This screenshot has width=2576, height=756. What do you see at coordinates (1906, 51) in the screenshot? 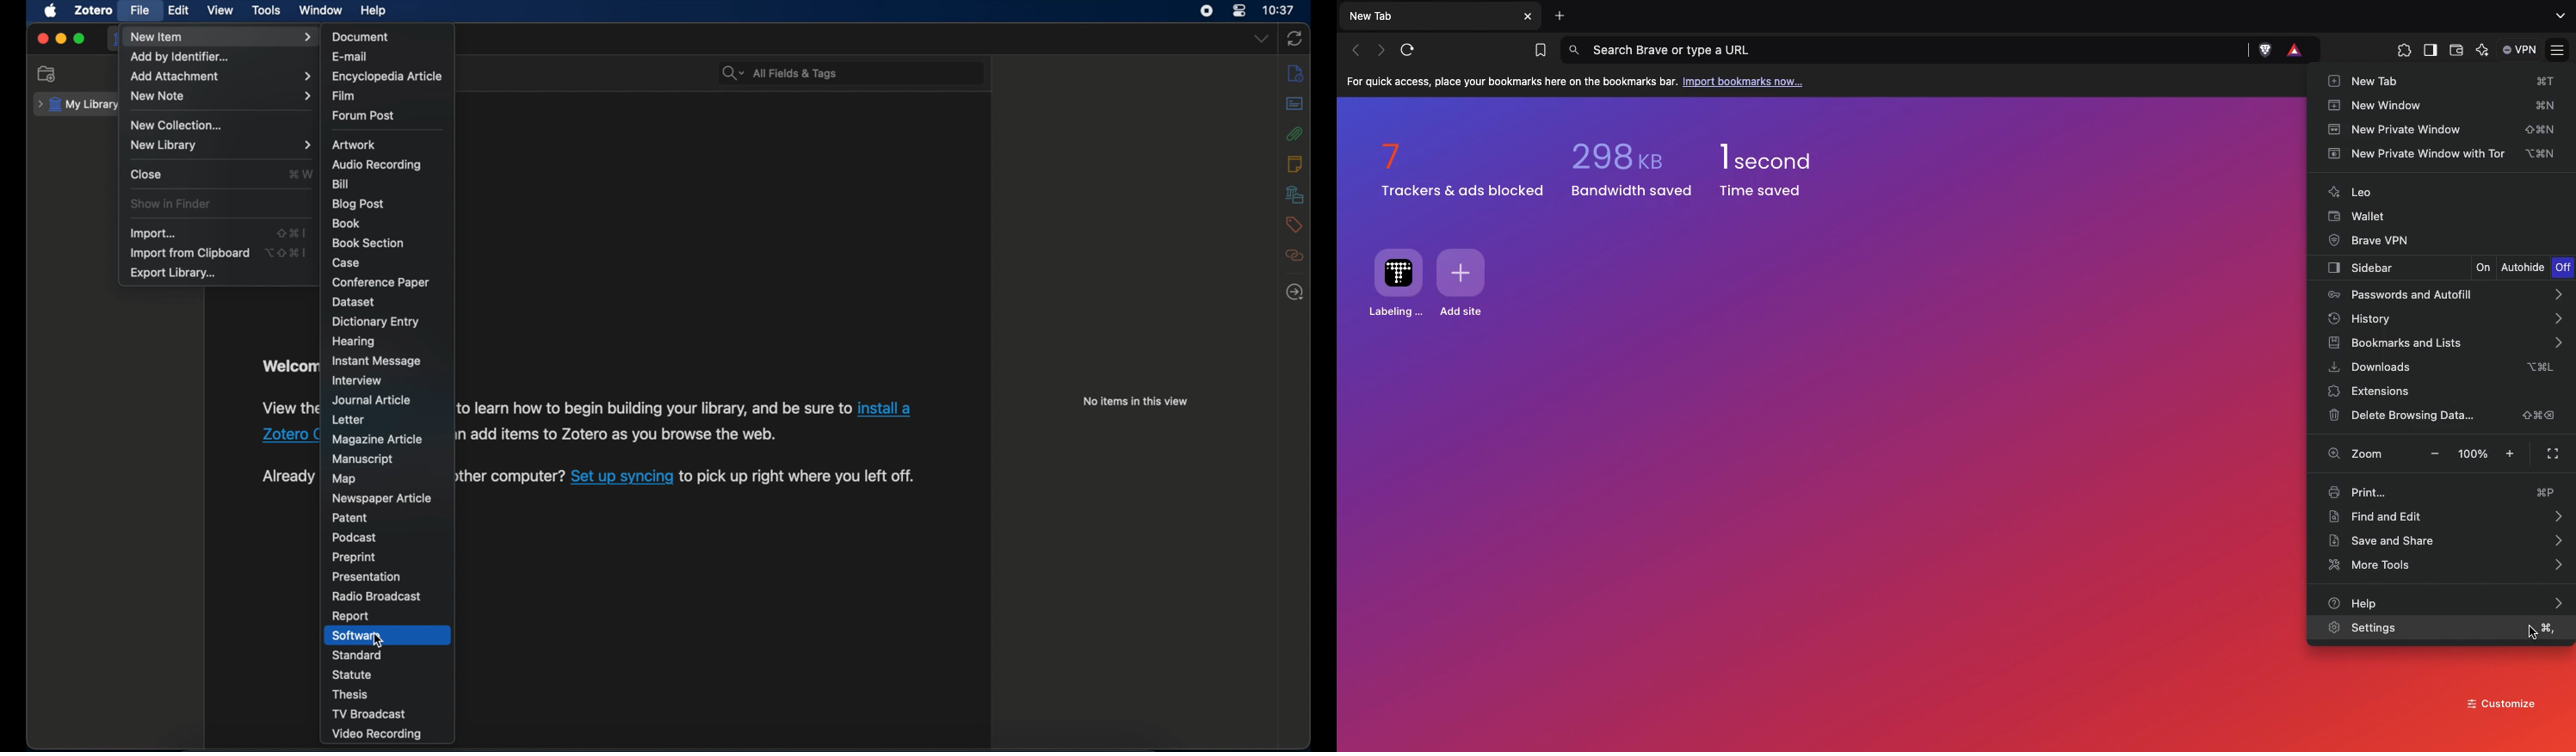
I see `Search brave or type a URL` at bounding box center [1906, 51].